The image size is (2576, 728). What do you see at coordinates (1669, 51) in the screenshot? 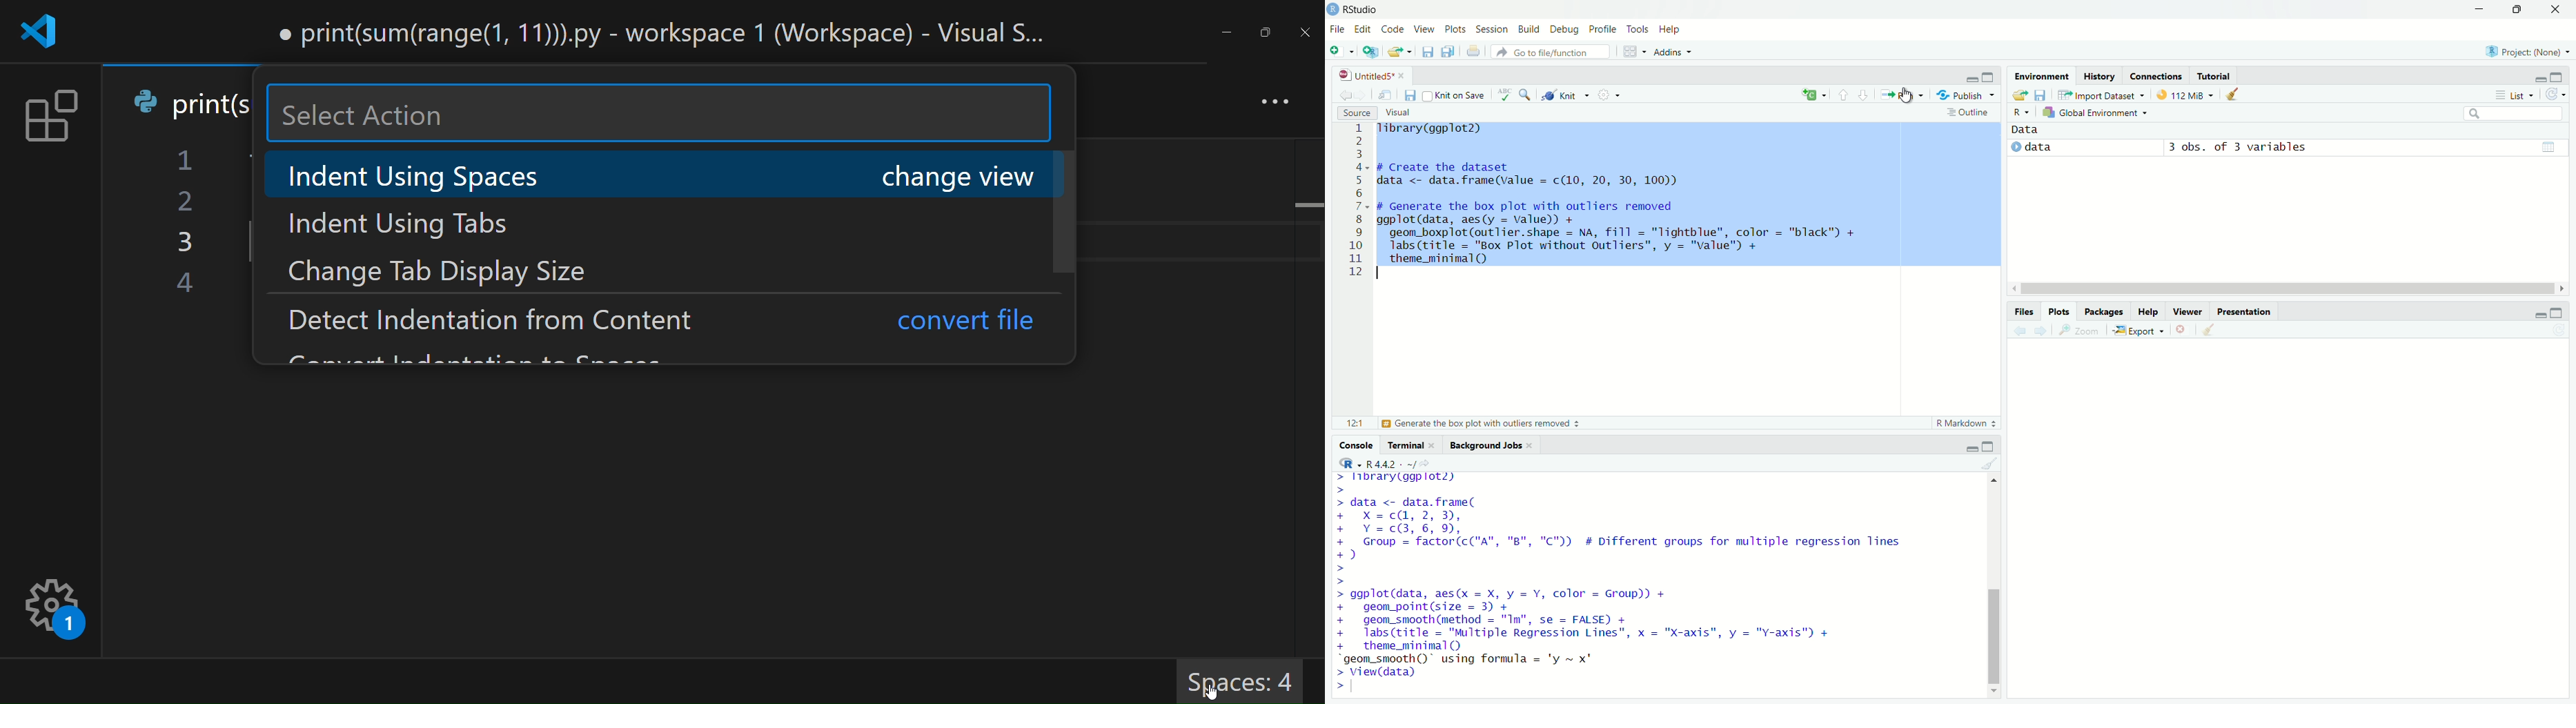
I see `+ Addins ~` at bounding box center [1669, 51].